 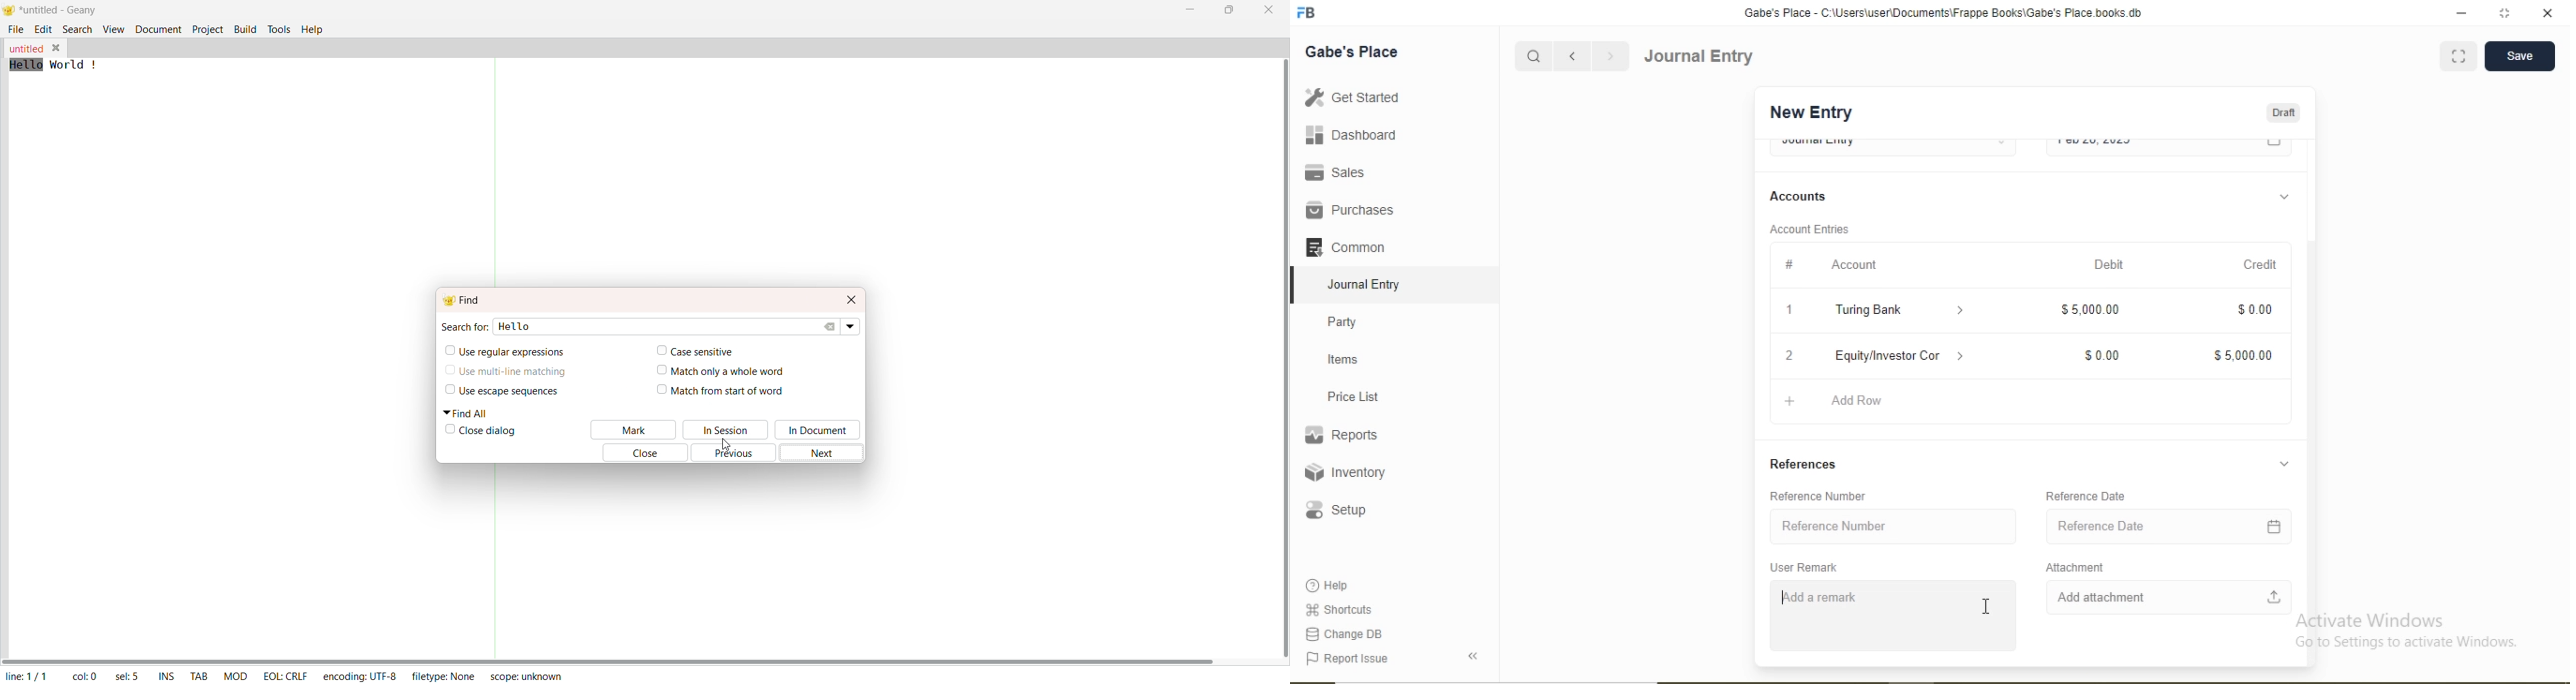 I want to click on User Remark, so click(x=1803, y=567).